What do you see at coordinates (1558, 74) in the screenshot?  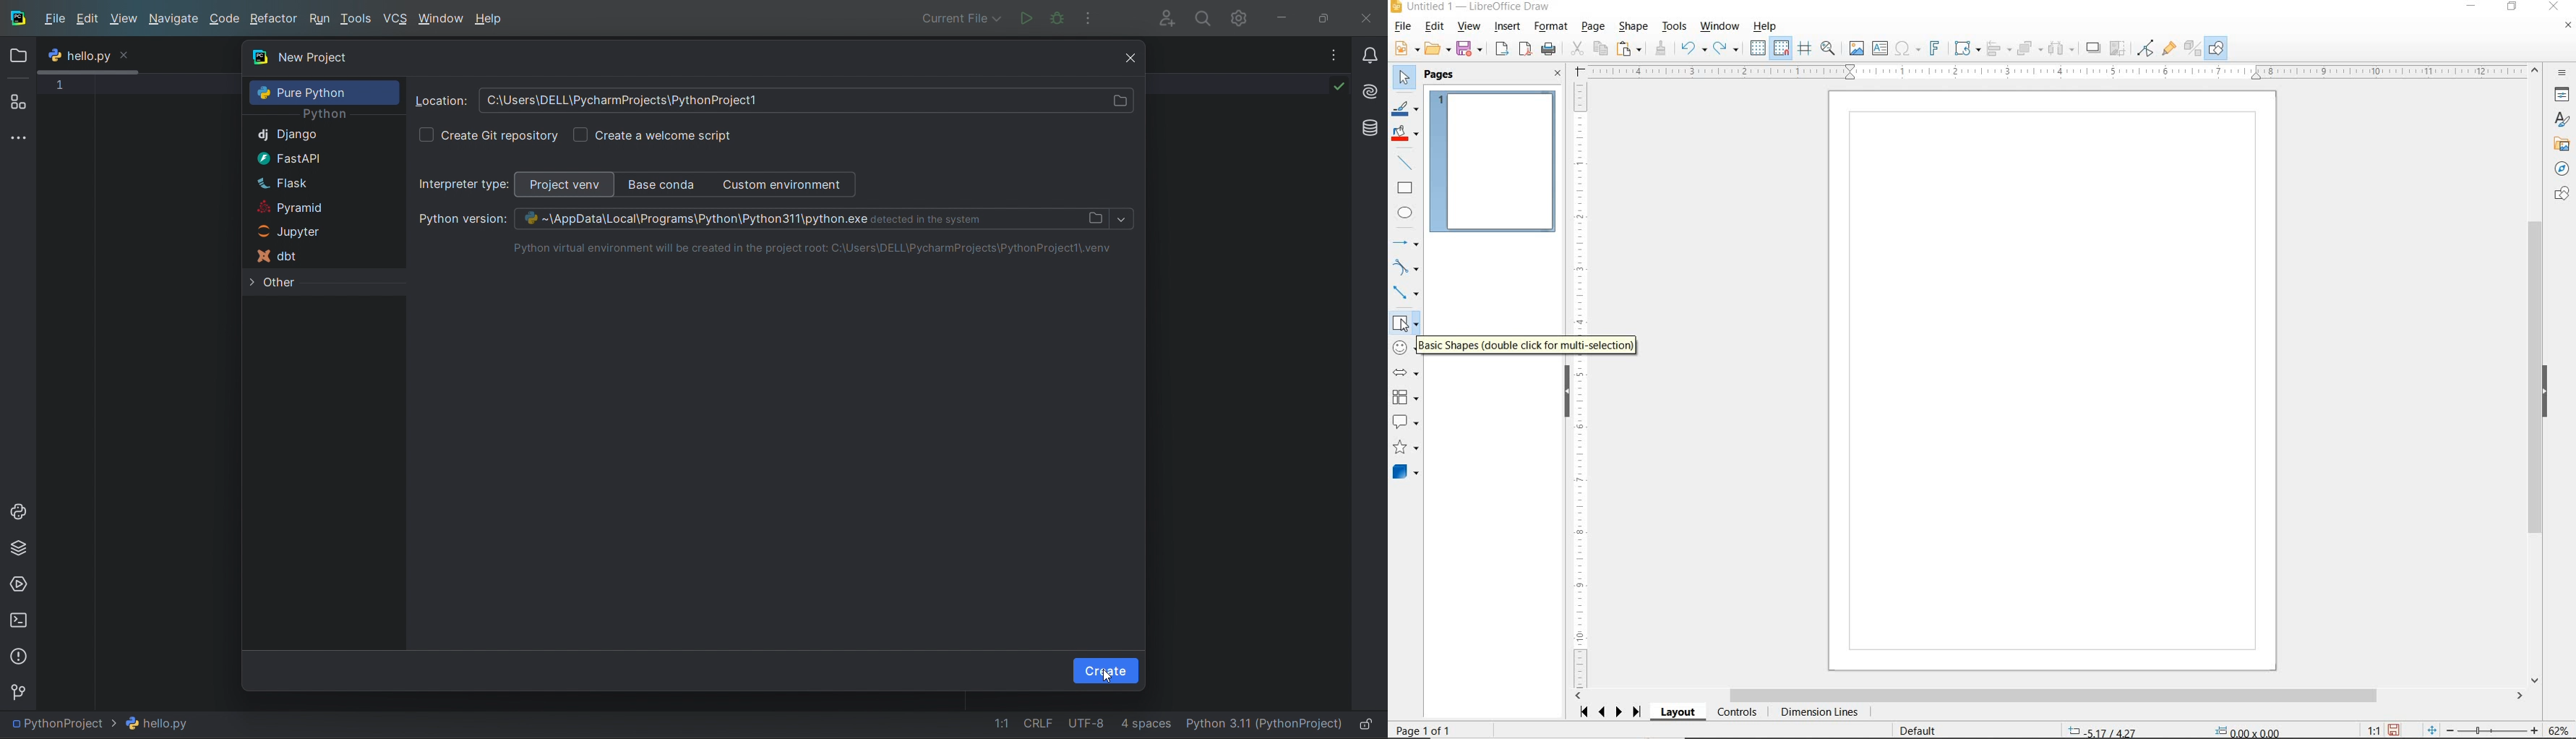 I see `CLOSE` at bounding box center [1558, 74].